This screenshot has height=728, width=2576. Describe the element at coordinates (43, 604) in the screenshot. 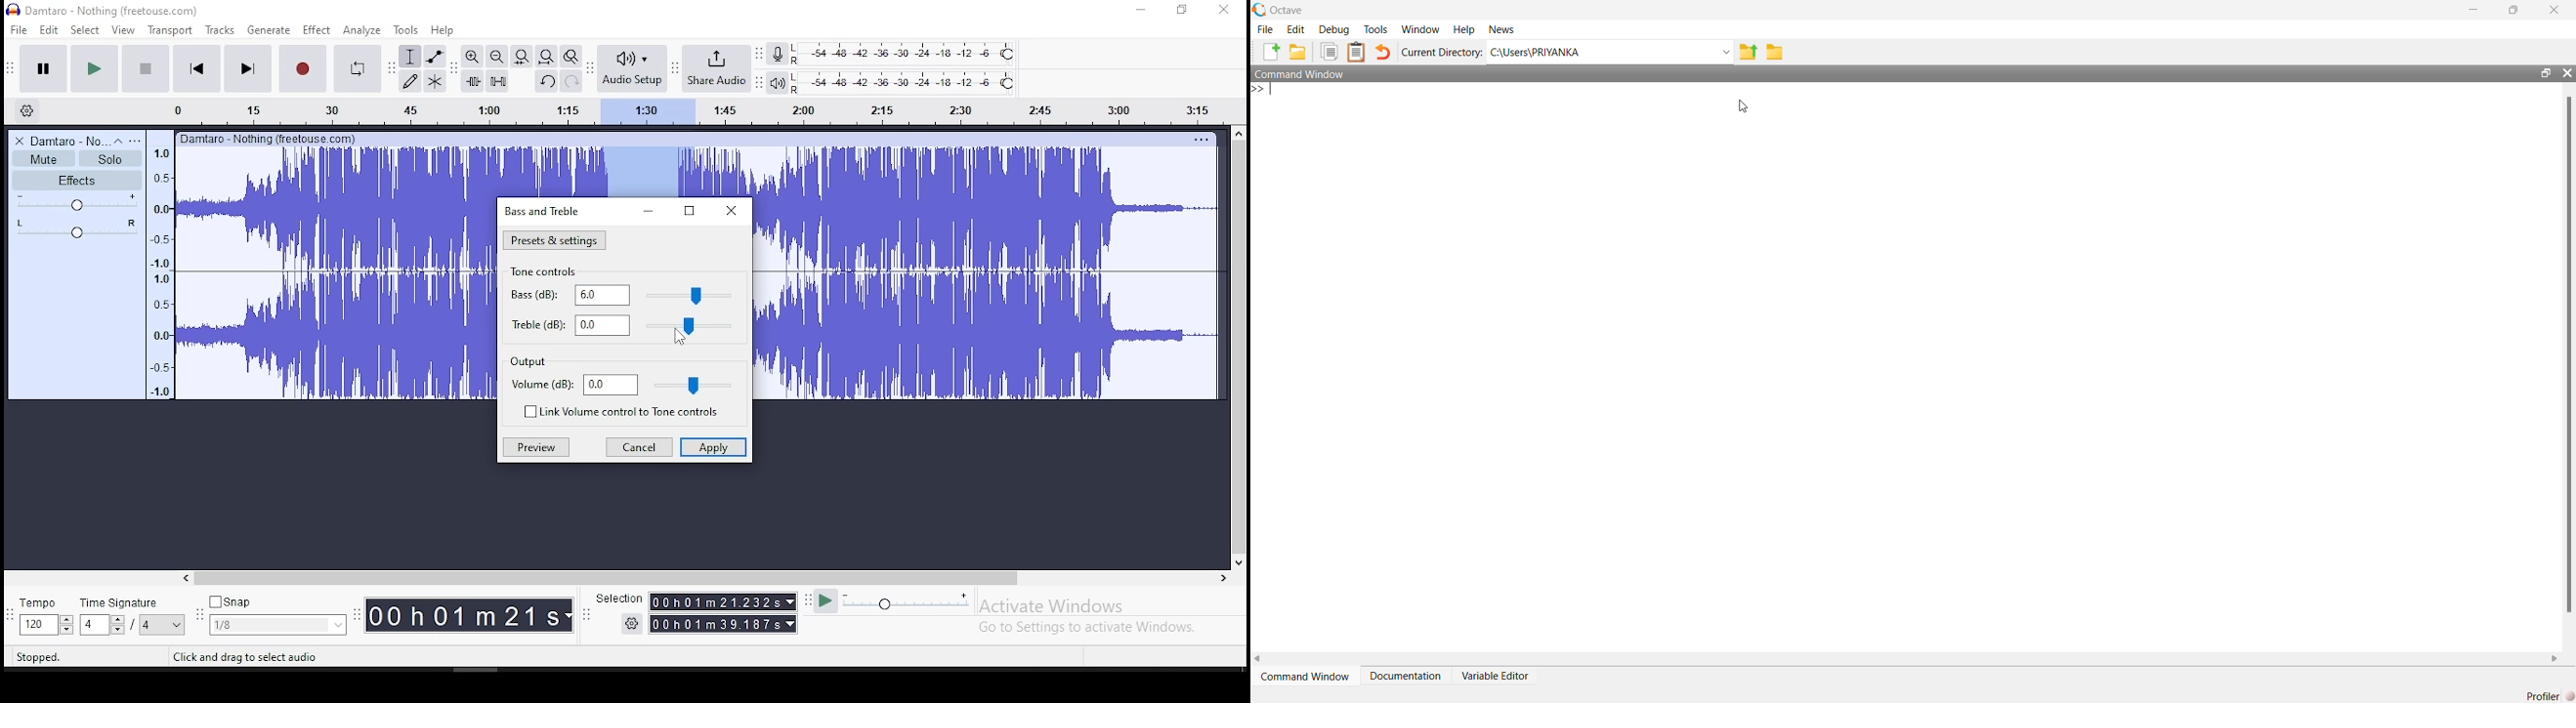

I see `tempo` at that location.